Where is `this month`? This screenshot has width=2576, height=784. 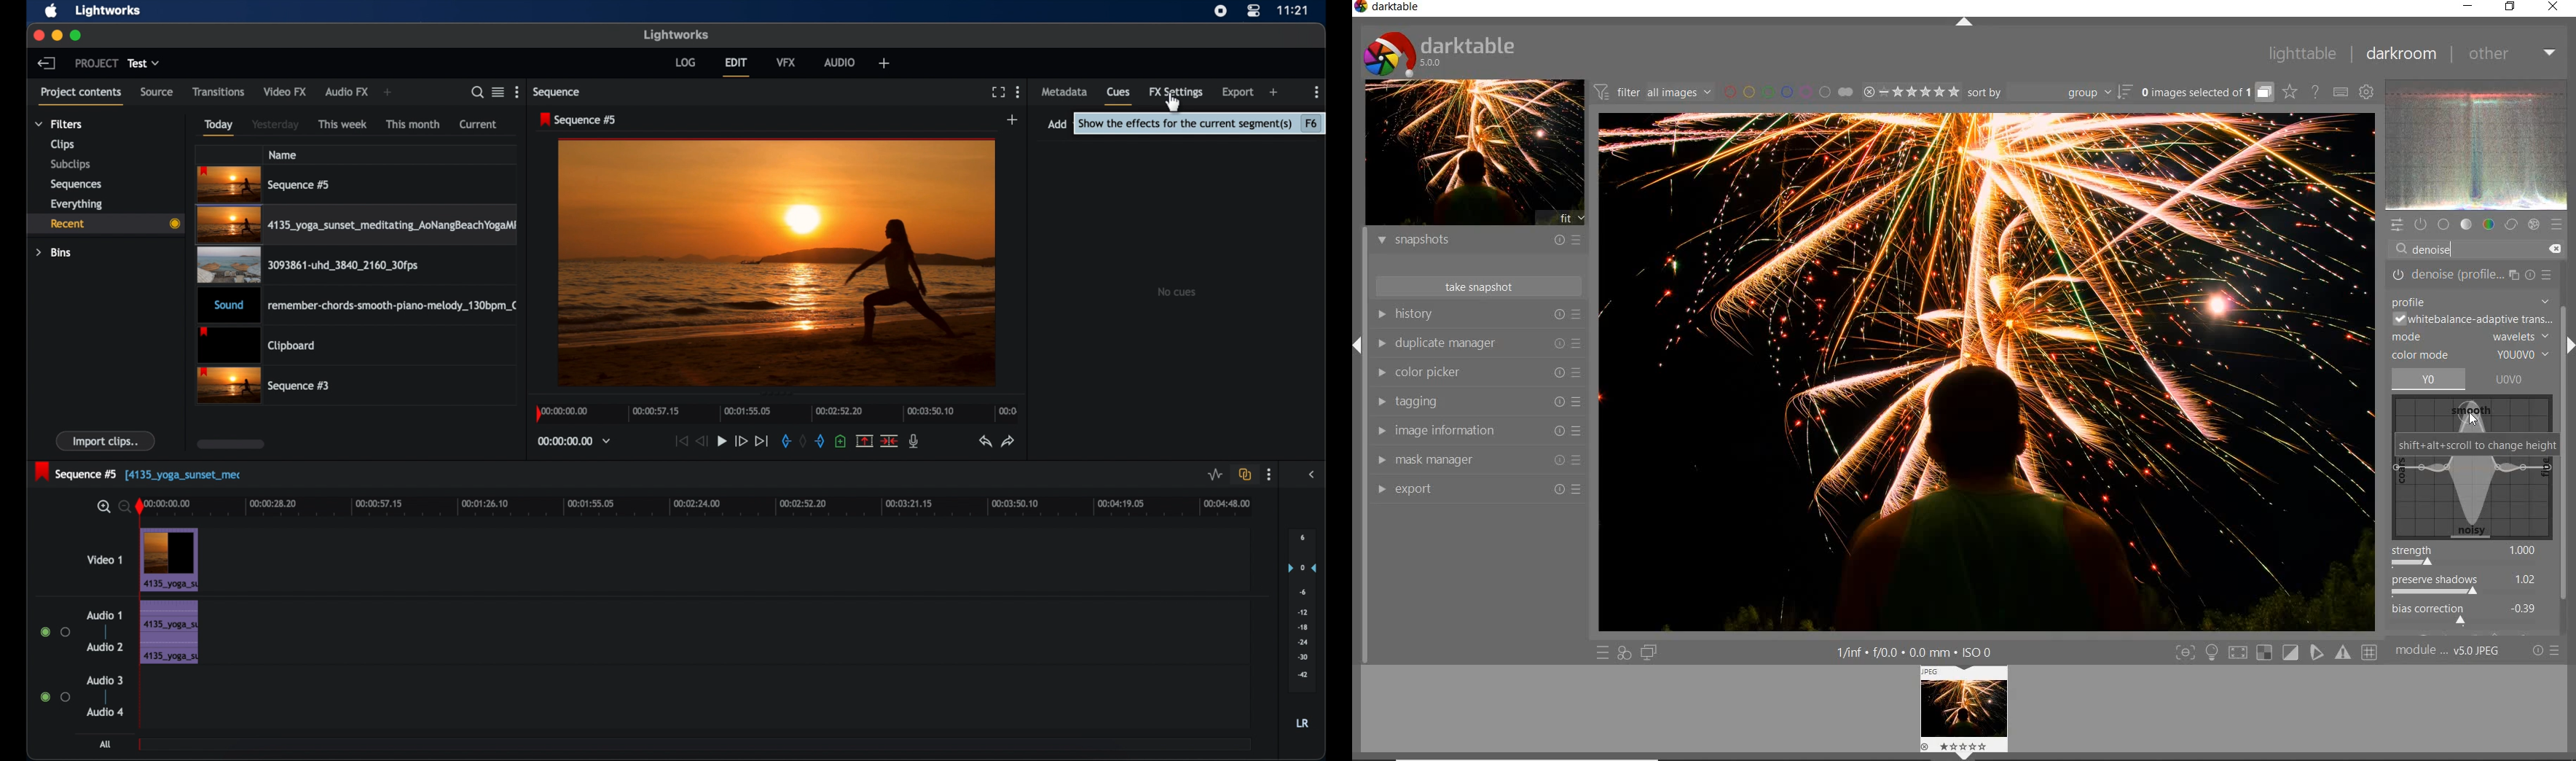 this month is located at coordinates (413, 124).